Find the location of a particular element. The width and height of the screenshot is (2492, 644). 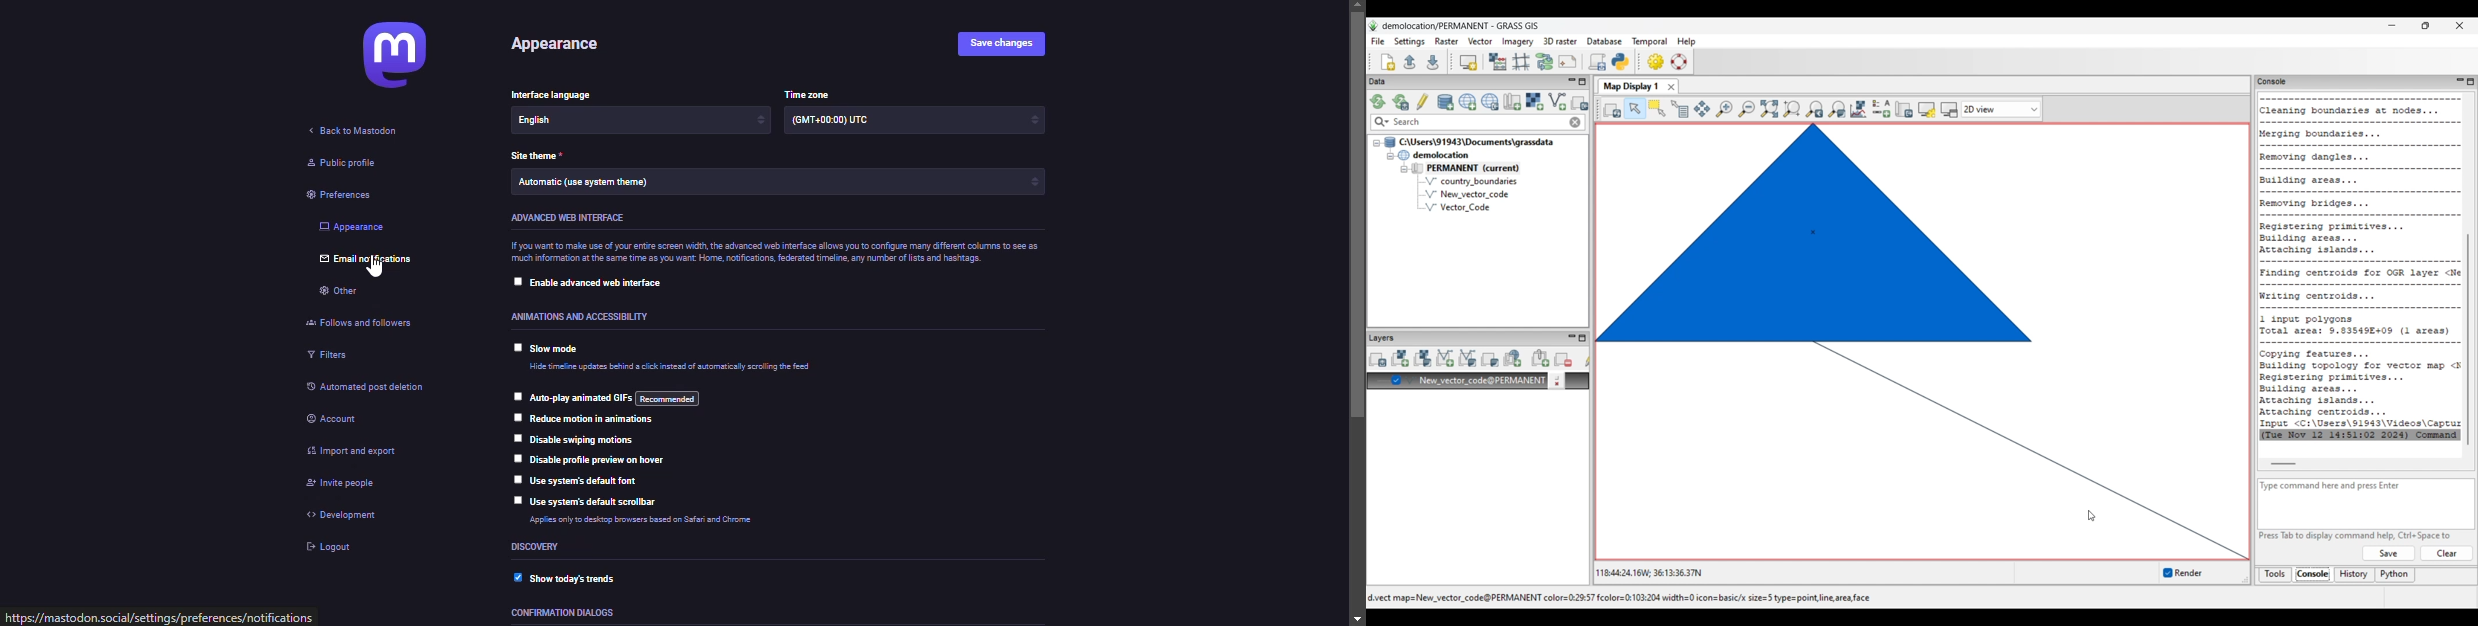

info is located at coordinates (671, 370).